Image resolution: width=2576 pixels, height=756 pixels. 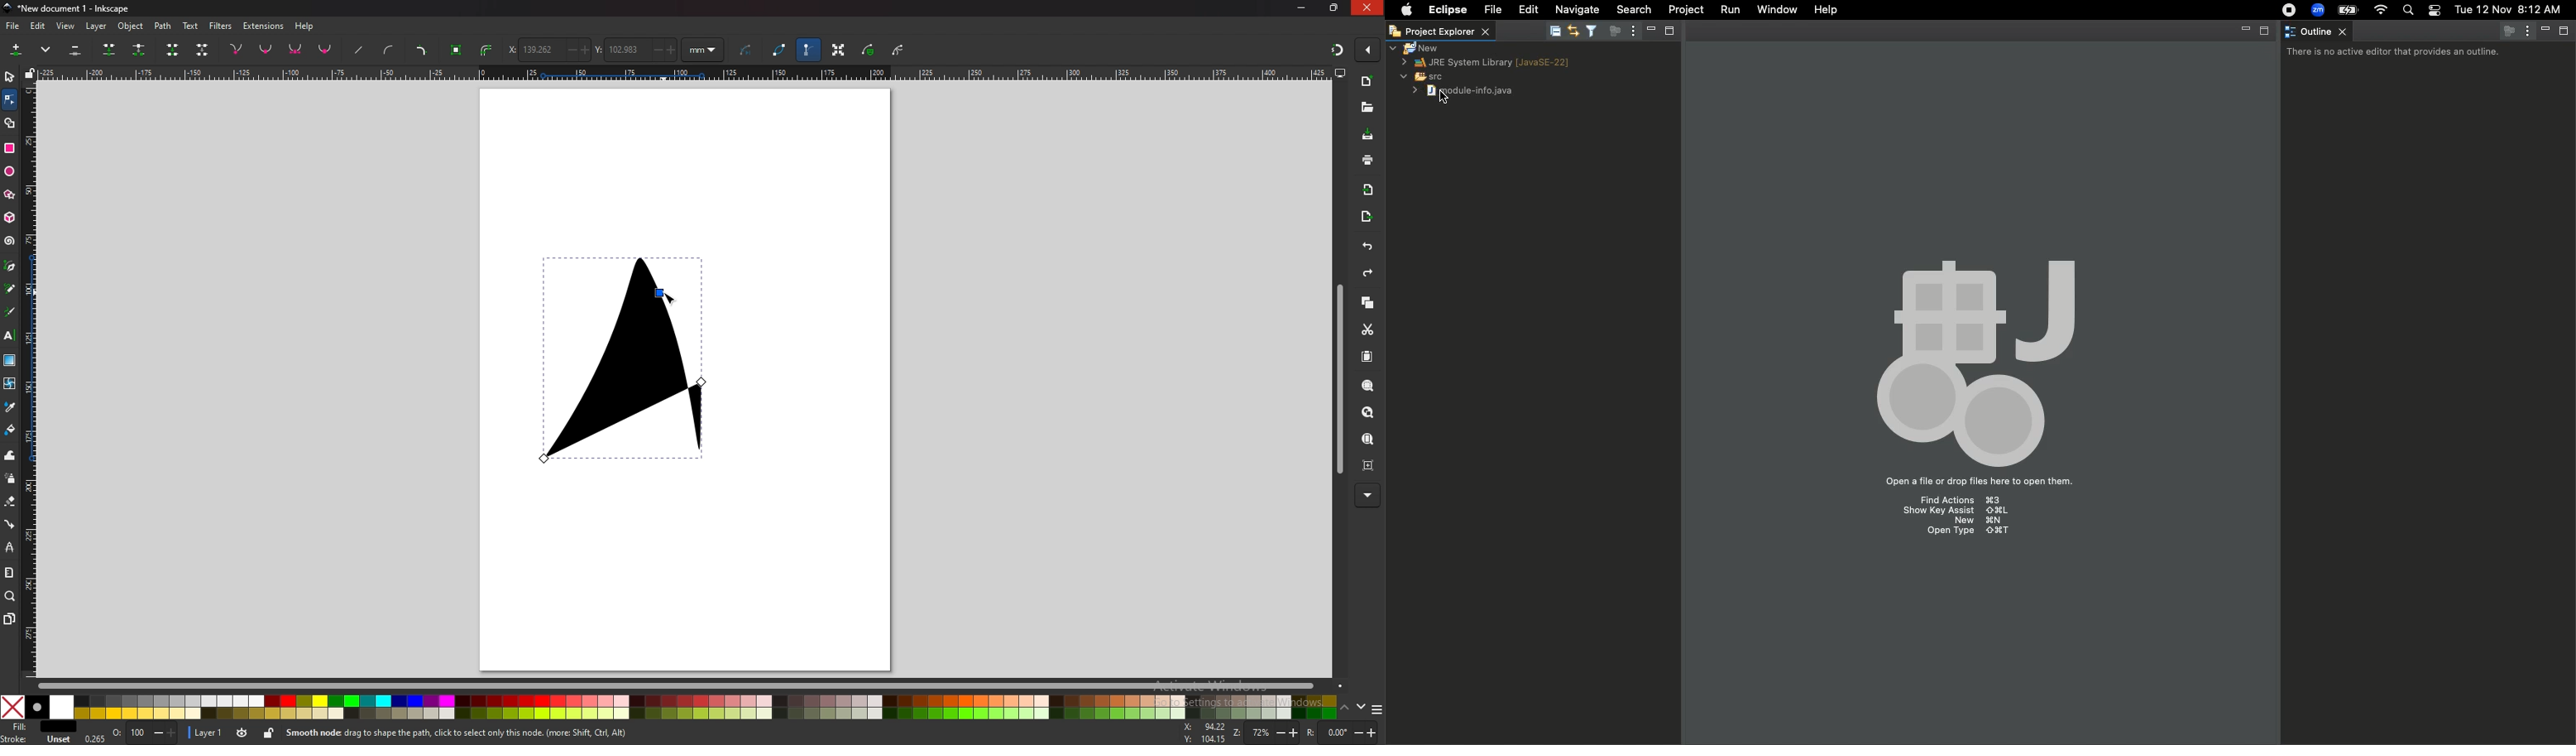 I want to click on join selected nodes, so click(x=110, y=50).